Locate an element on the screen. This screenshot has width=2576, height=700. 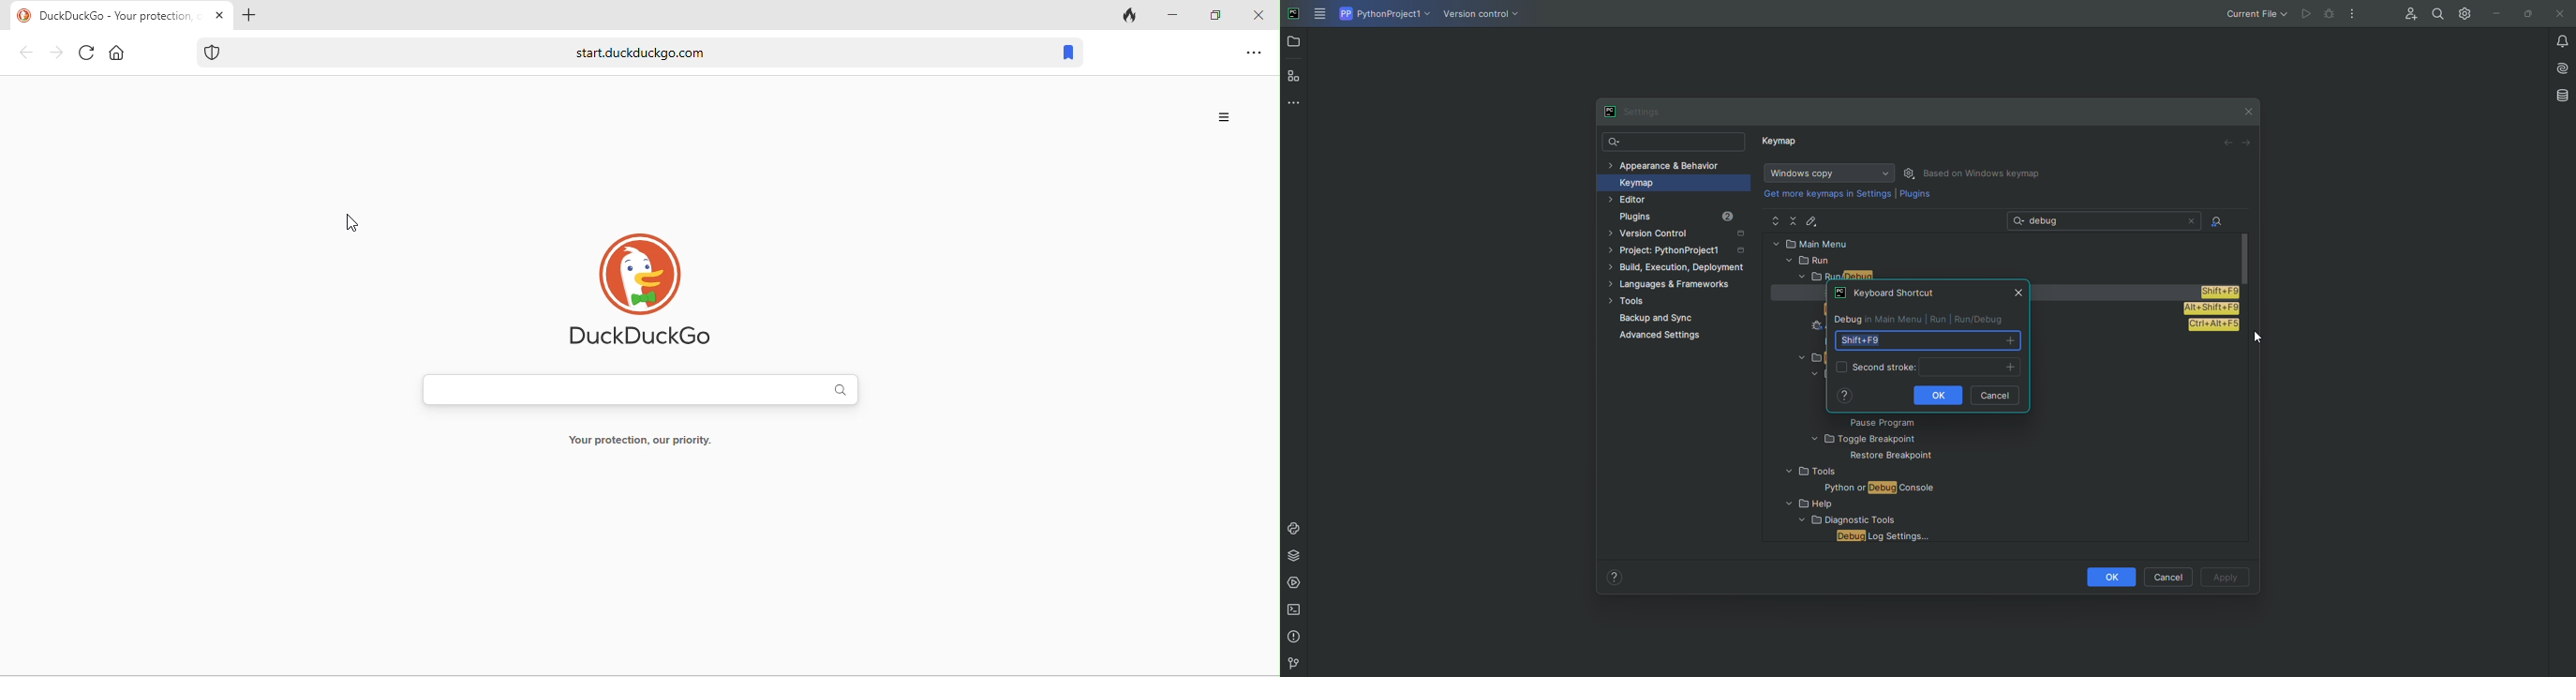
Close is located at coordinates (2250, 109).